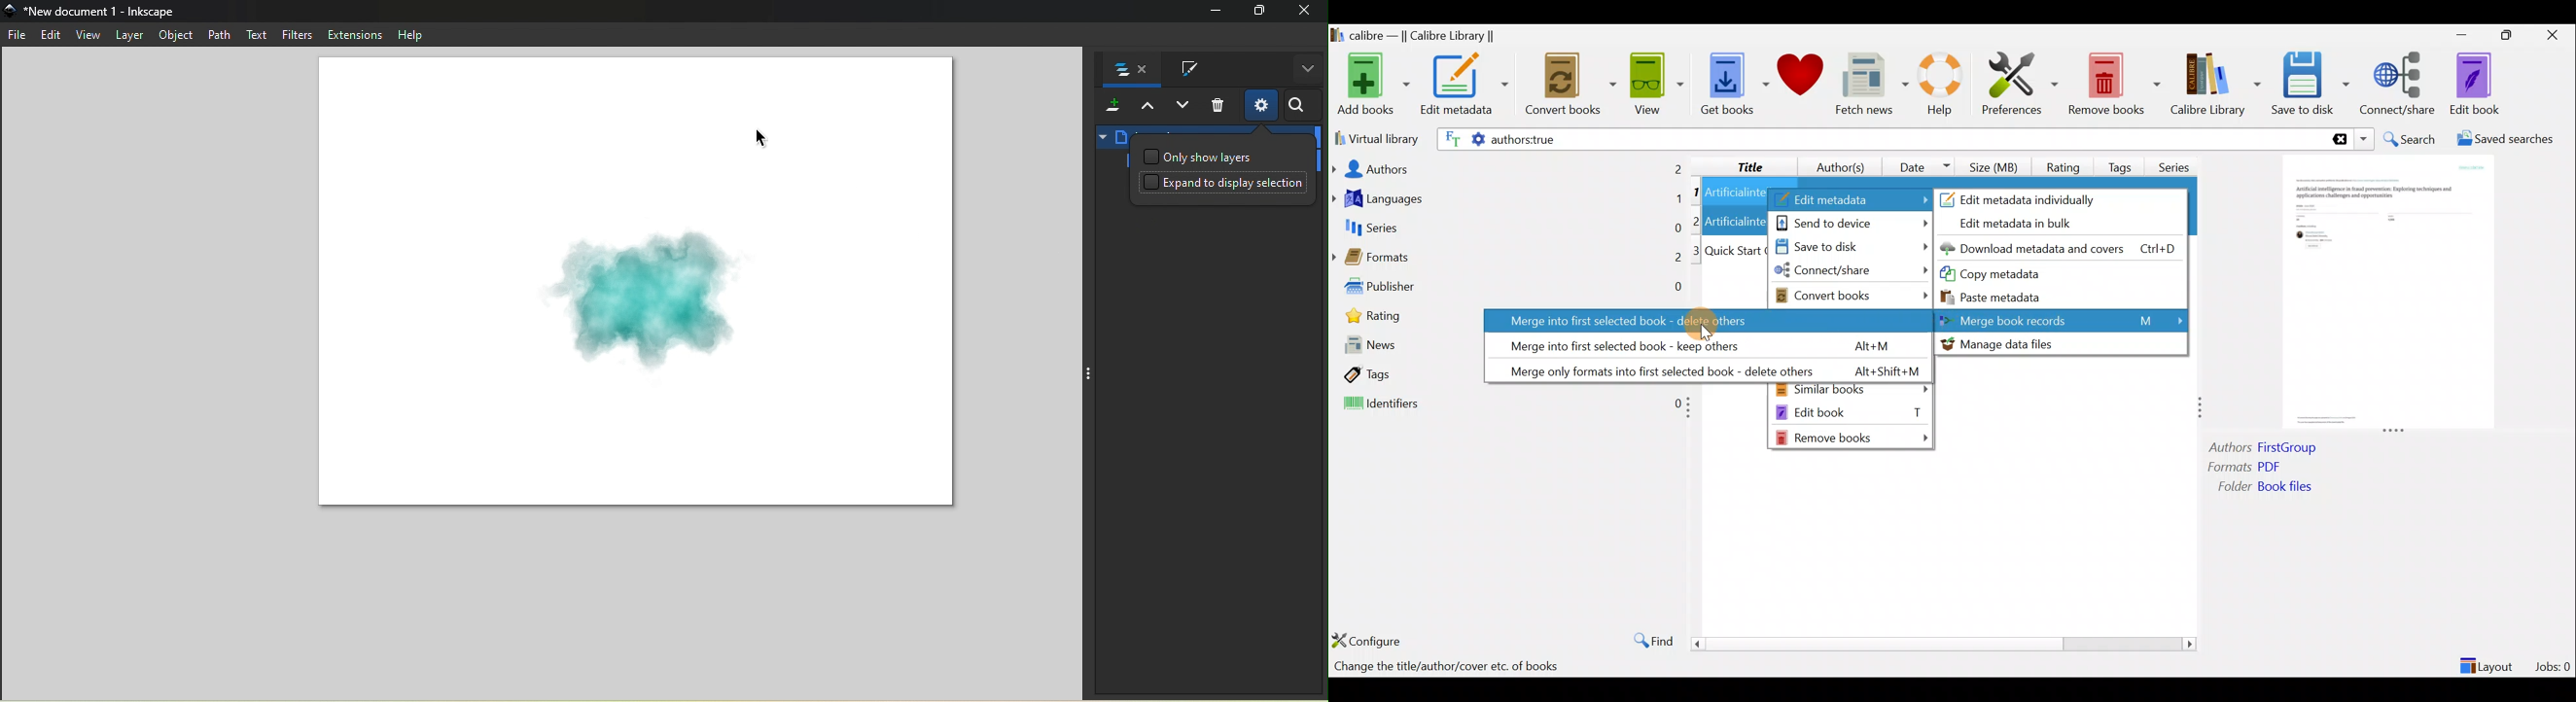 Image resolution: width=2576 pixels, height=728 pixels. Describe the element at coordinates (1182, 107) in the screenshot. I see `Lower selection one step` at that location.